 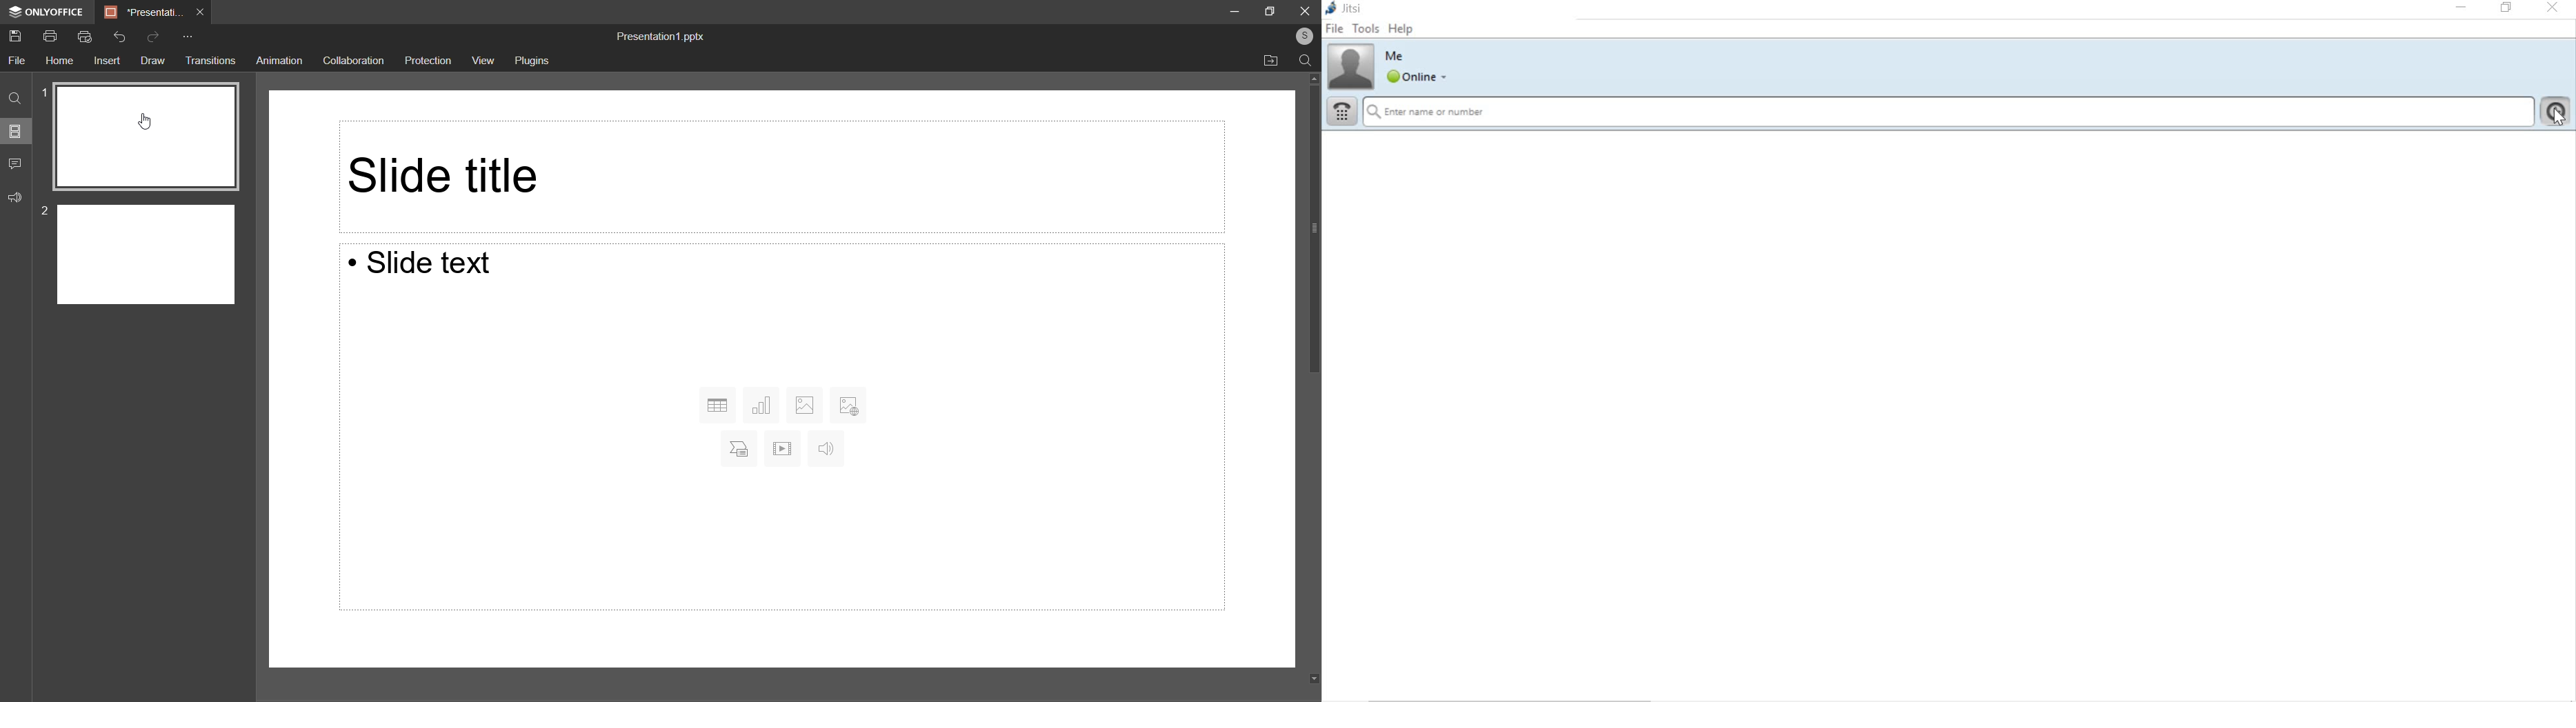 I want to click on close, so click(x=2554, y=8).